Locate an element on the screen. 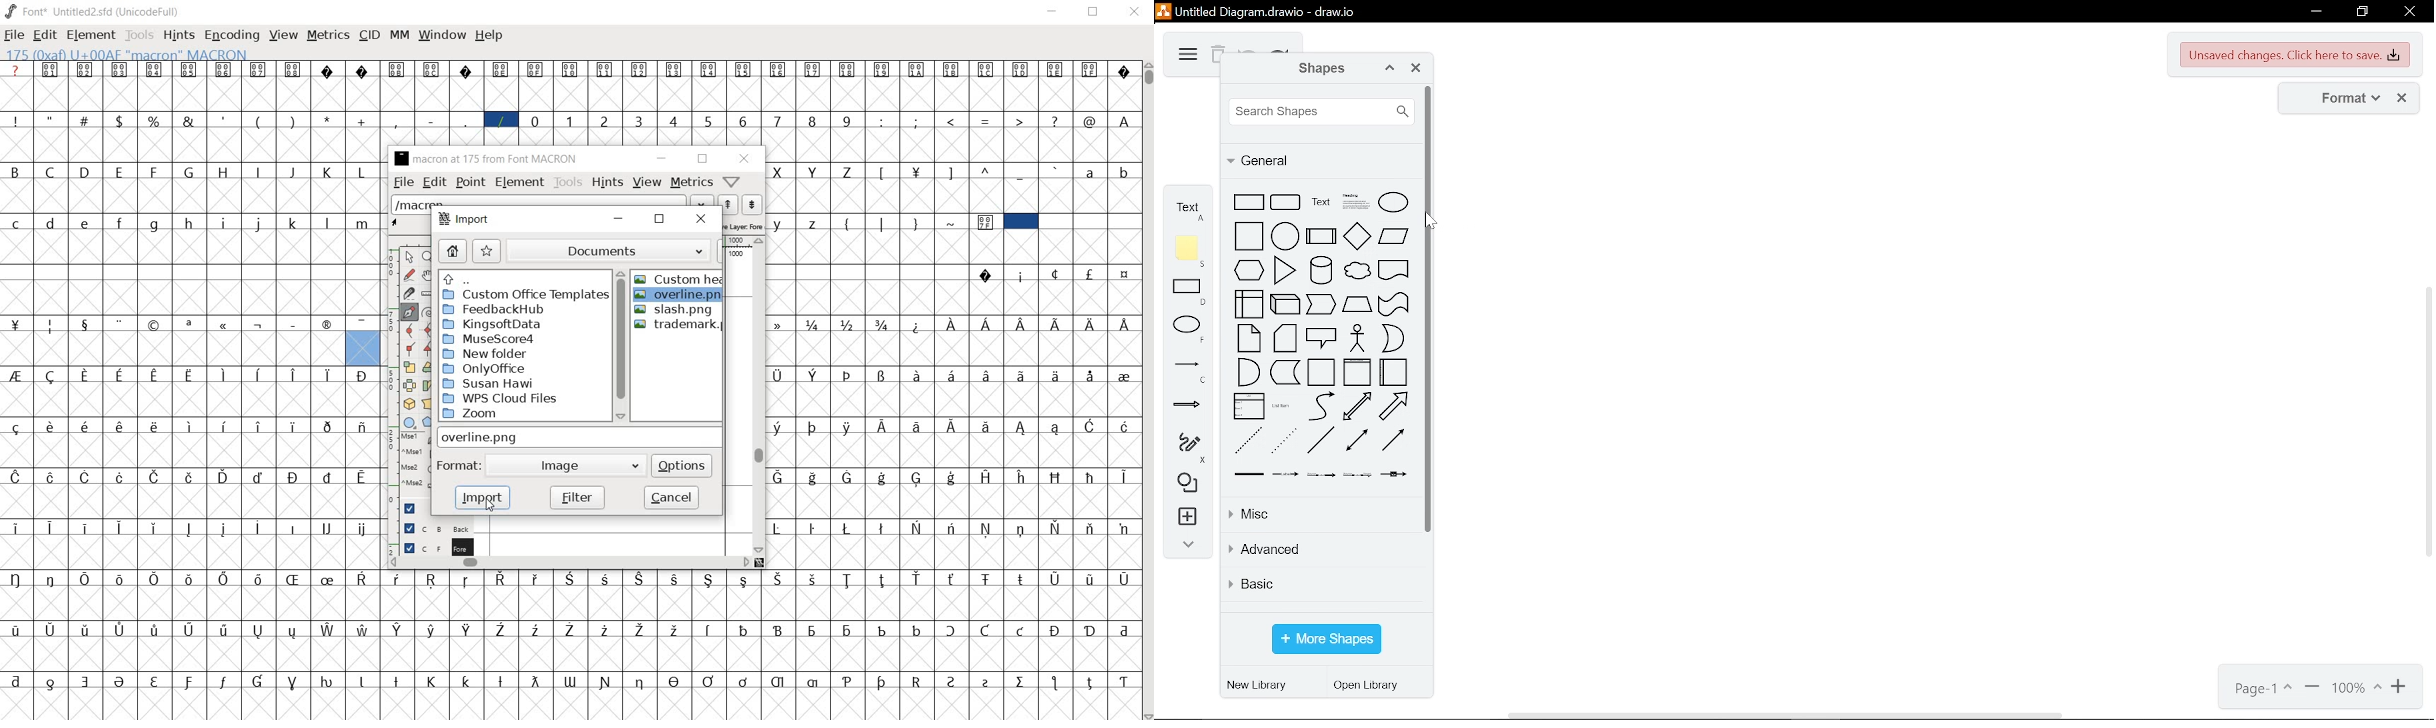  dashed line is located at coordinates (1249, 440).